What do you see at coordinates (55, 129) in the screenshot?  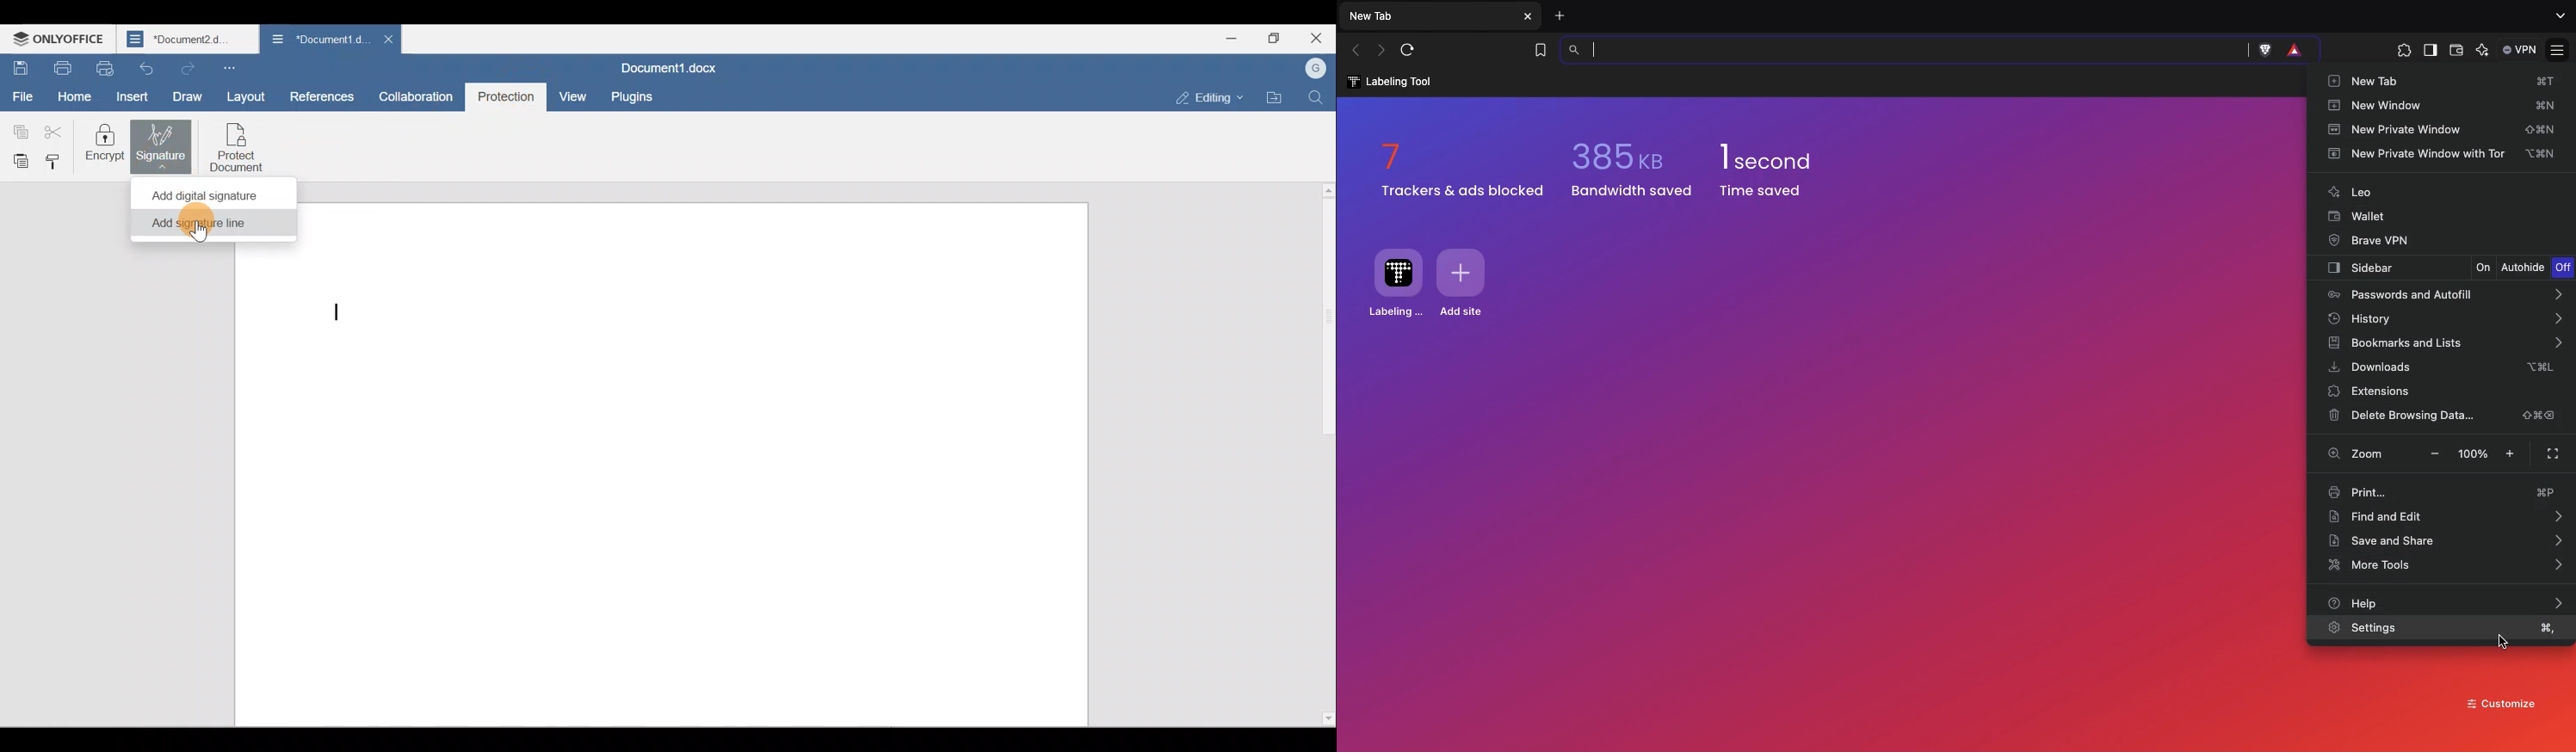 I see `Cut` at bounding box center [55, 129].